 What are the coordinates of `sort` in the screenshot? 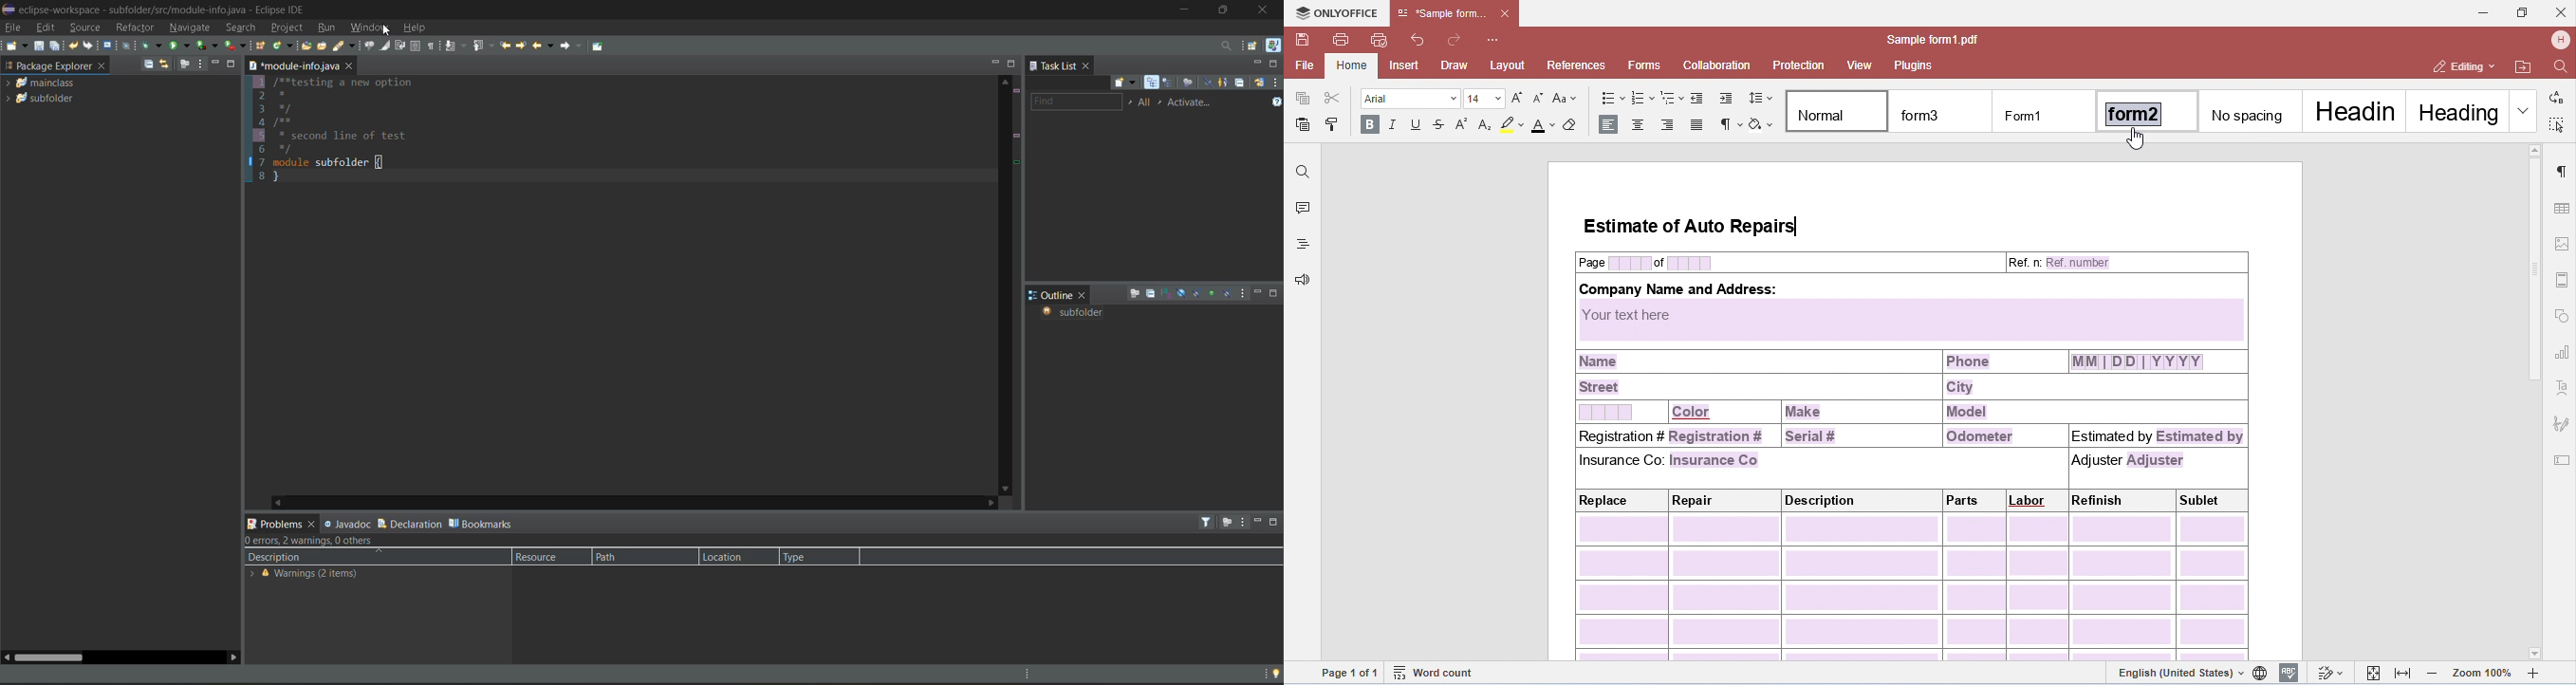 It's located at (1167, 292).